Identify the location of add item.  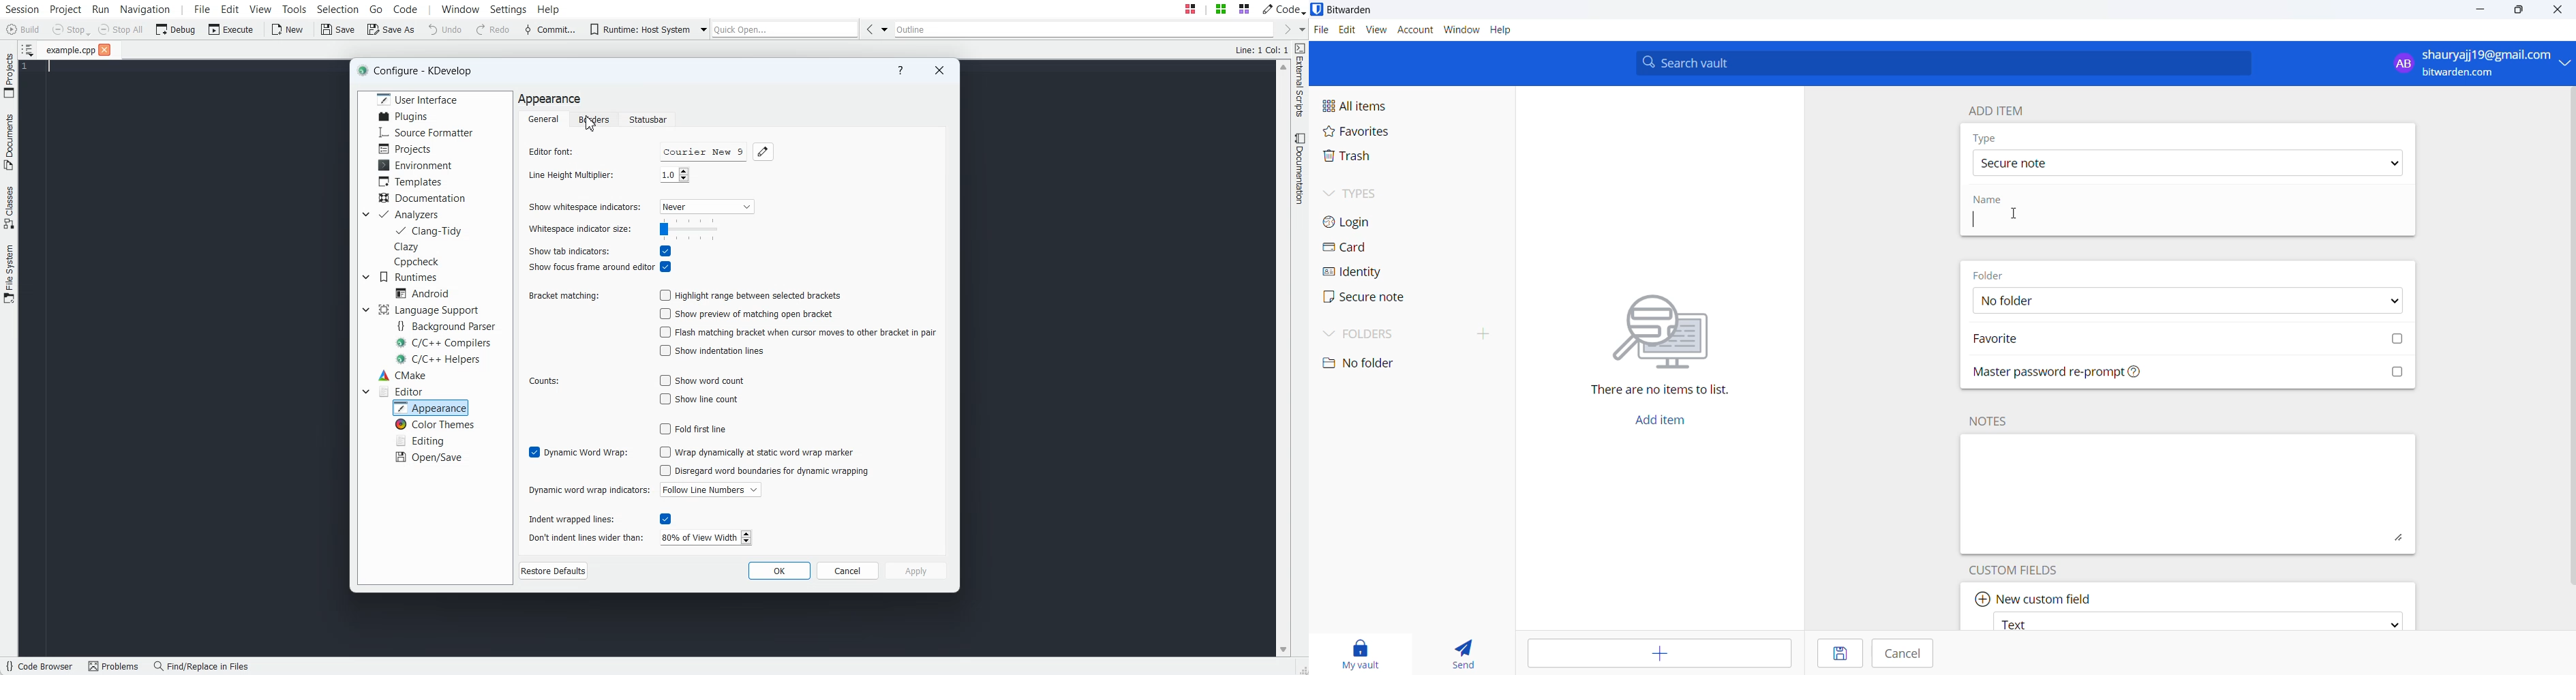
(1668, 419).